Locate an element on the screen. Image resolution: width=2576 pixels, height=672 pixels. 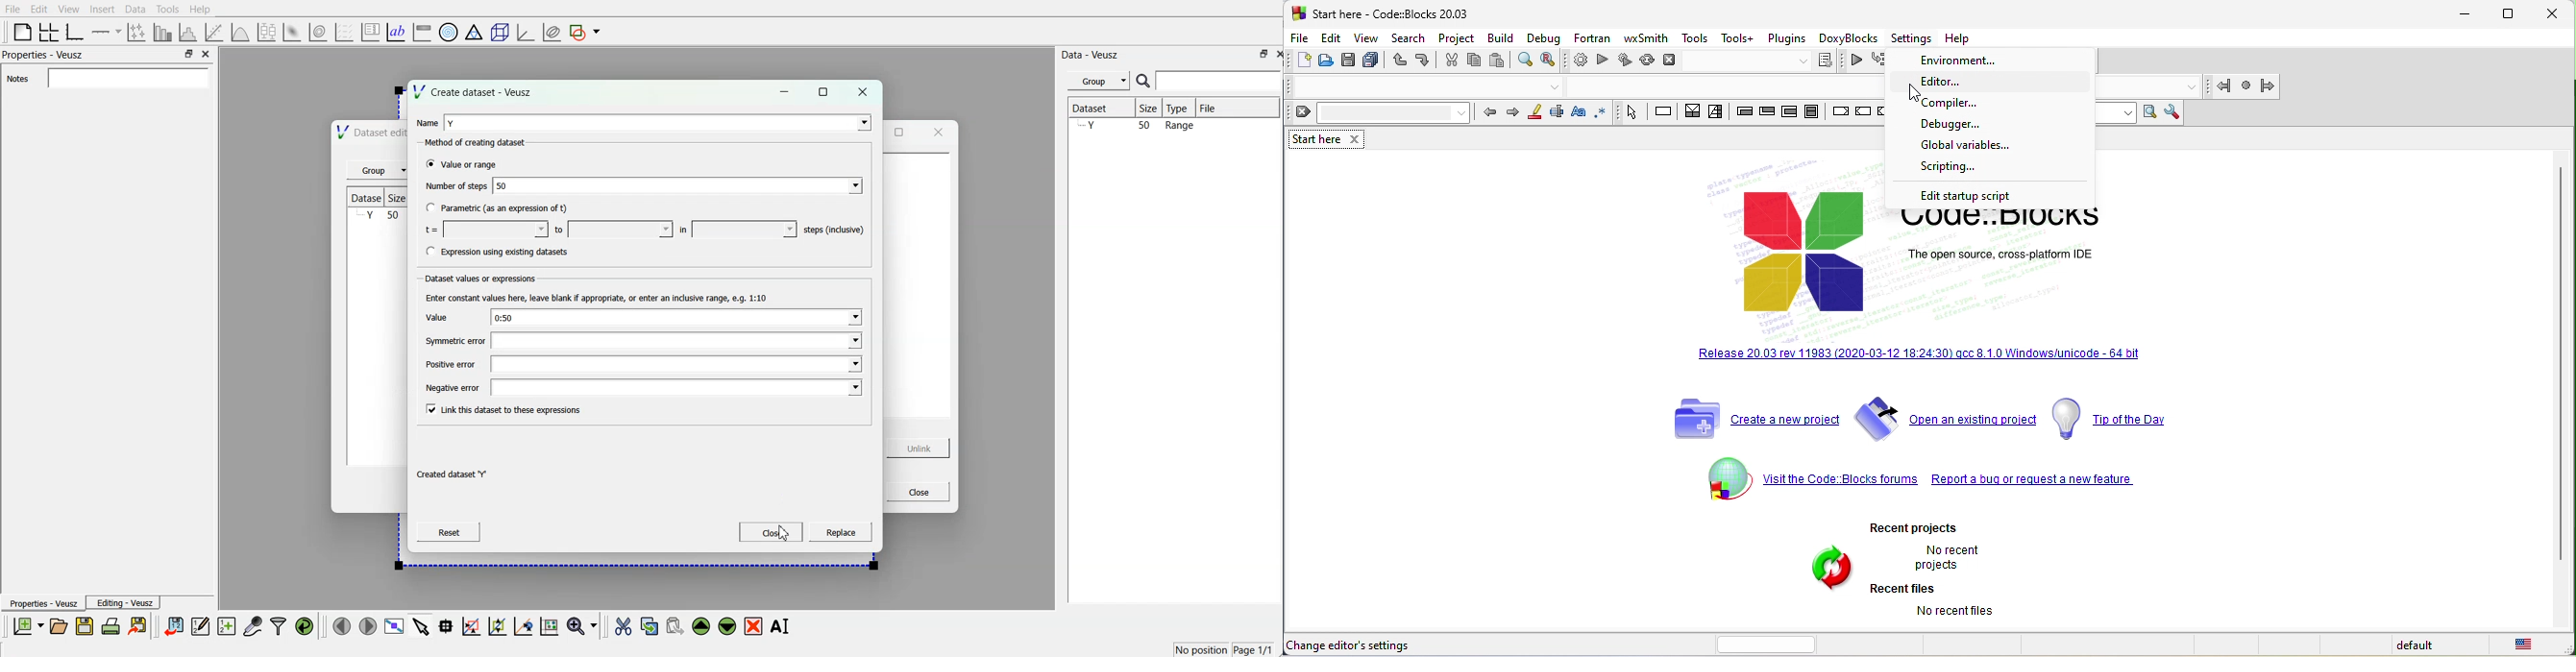
Insert is located at coordinates (103, 9).